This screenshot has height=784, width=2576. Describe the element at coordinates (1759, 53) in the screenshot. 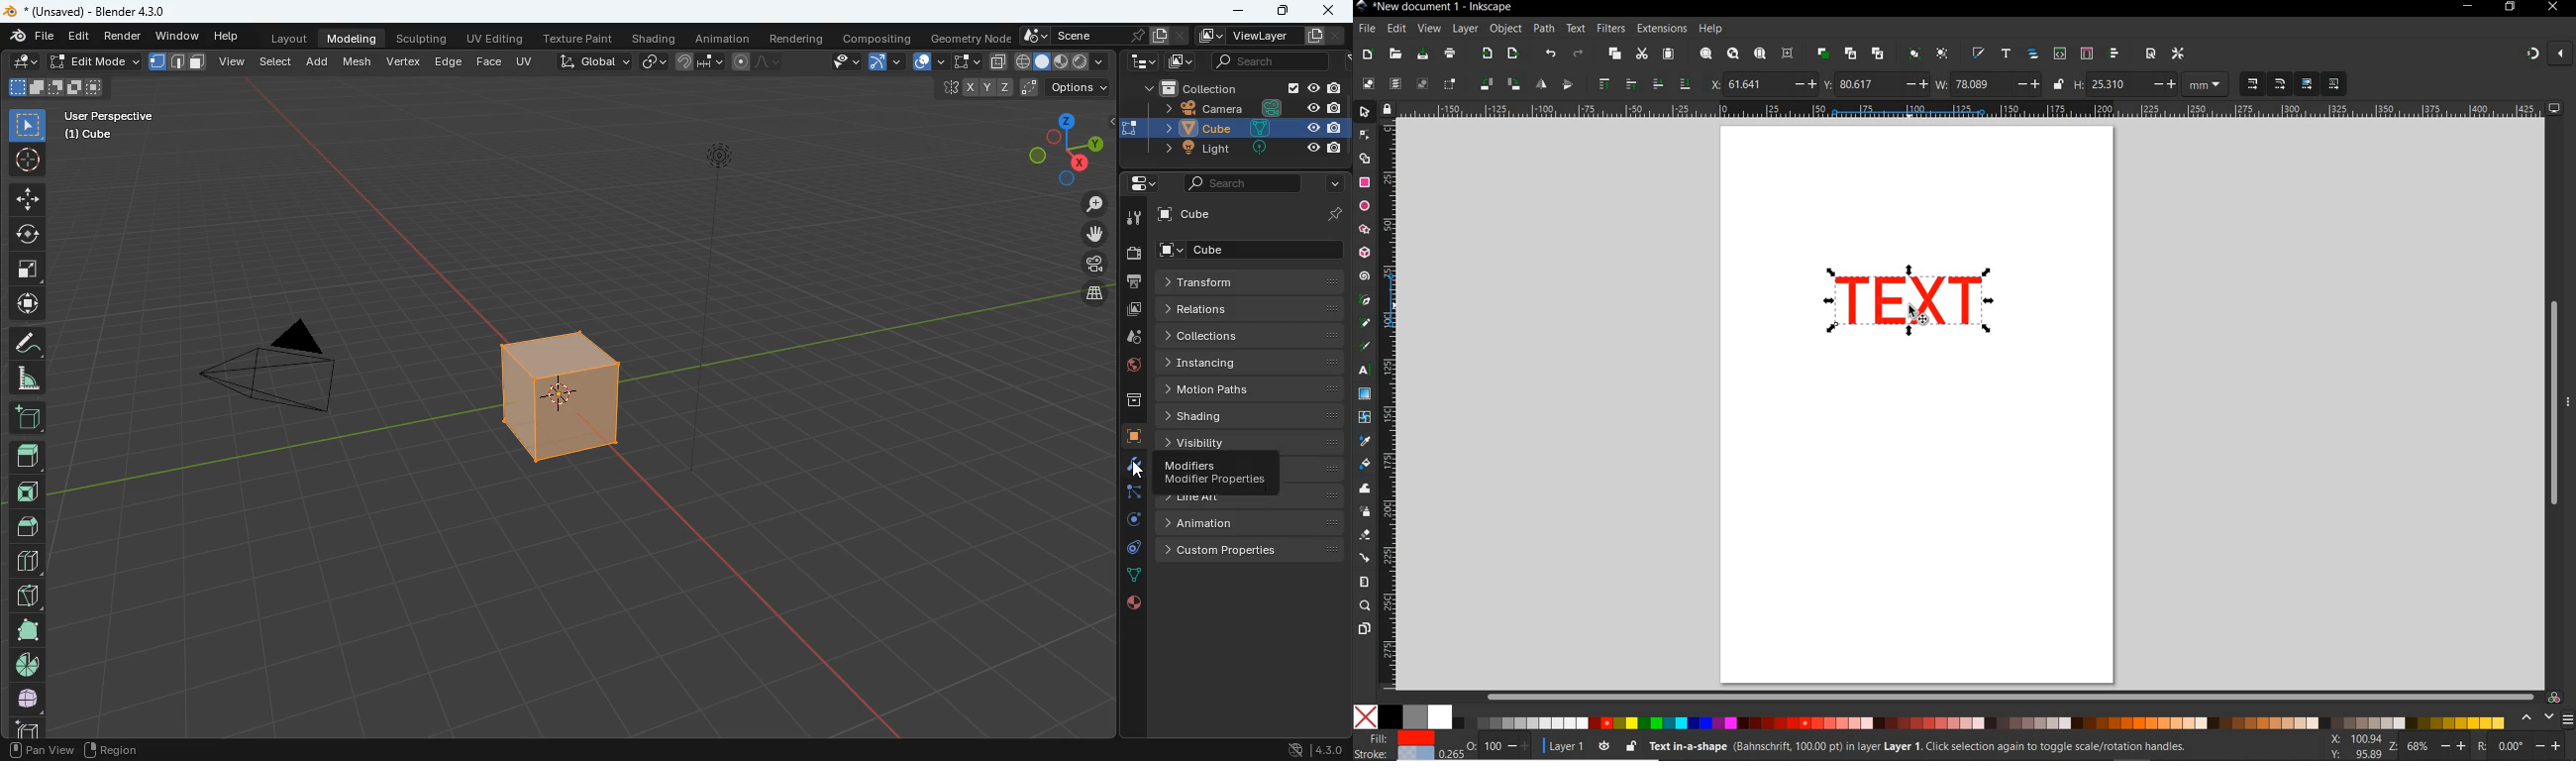

I see `zoom page` at that location.